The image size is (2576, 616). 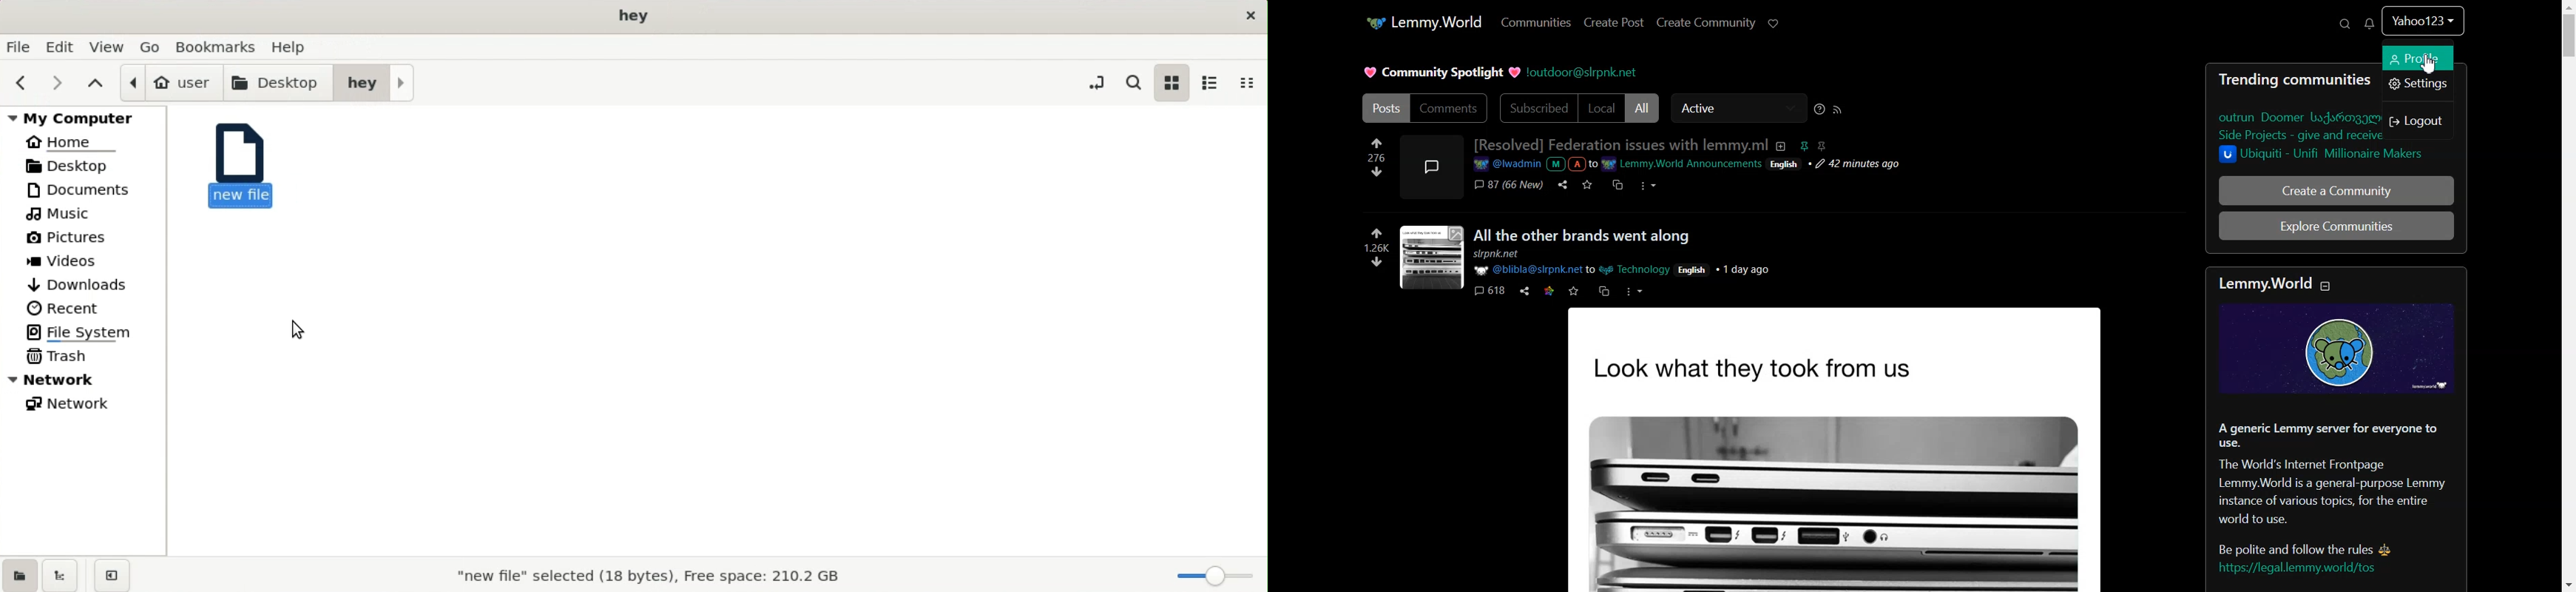 What do you see at coordinates (2328, 288) in the screenshot?
I see `Collapse` at bounding box center [2328, 288].